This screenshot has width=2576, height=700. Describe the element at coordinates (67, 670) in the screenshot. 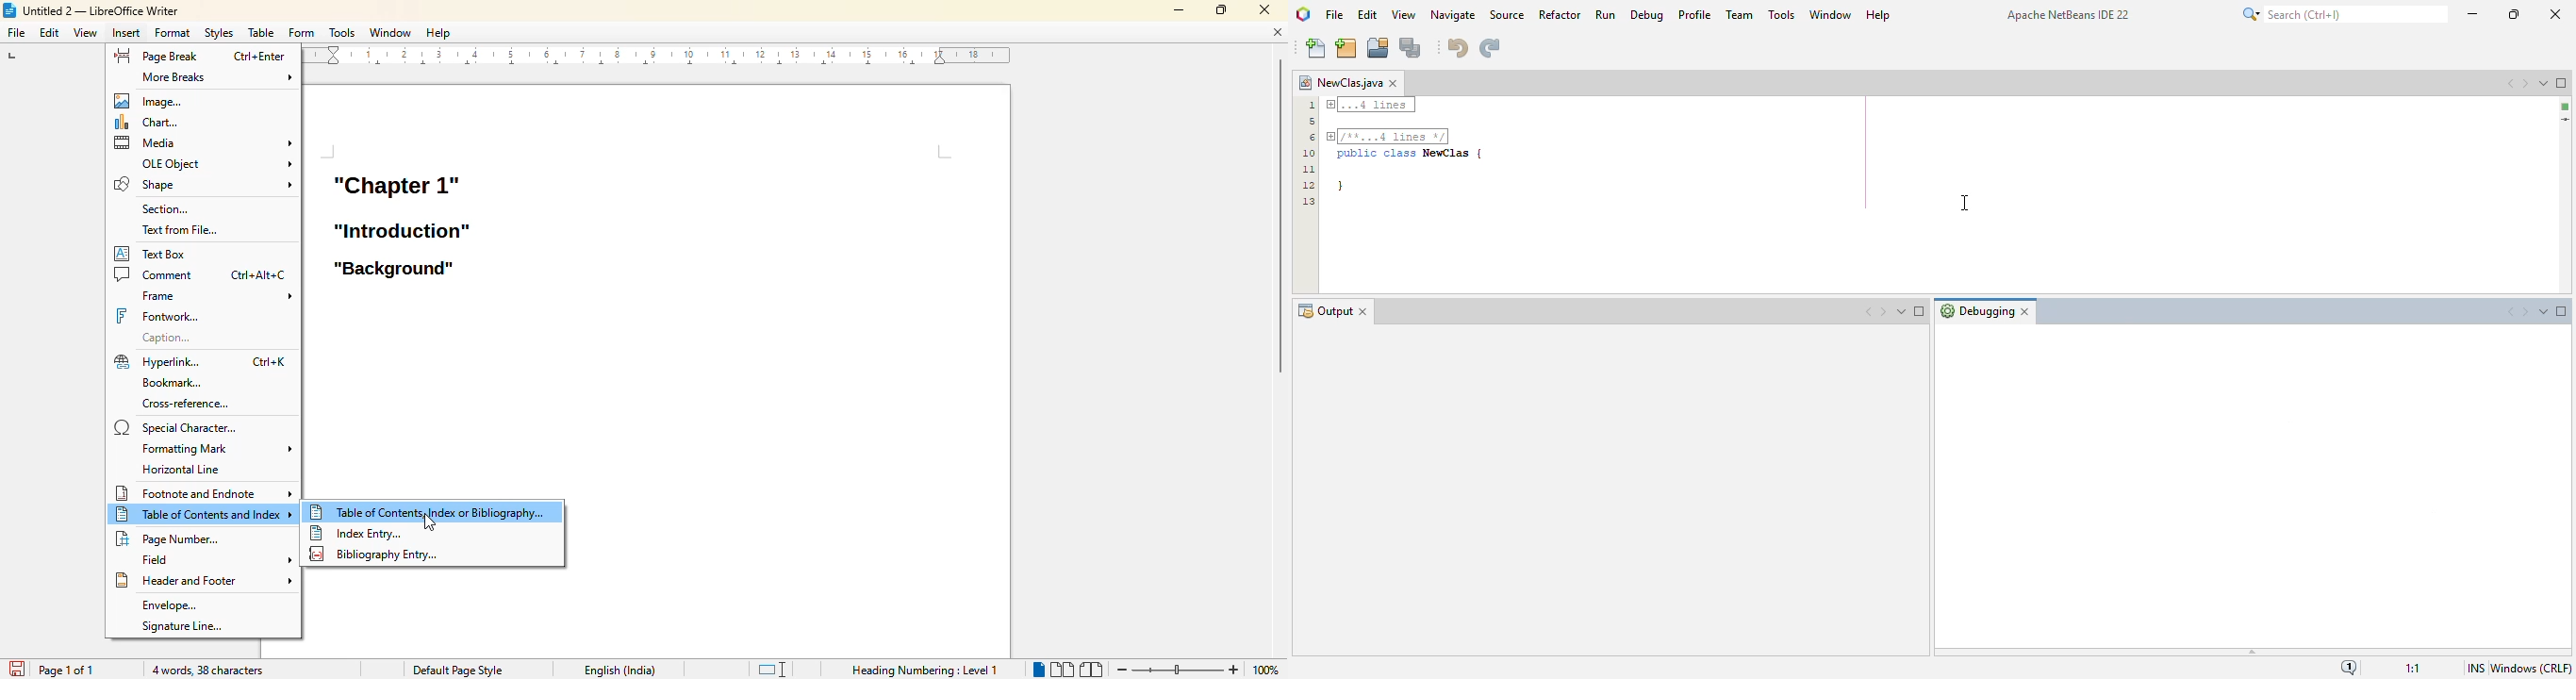

I see `page 1 of 1` at that location.